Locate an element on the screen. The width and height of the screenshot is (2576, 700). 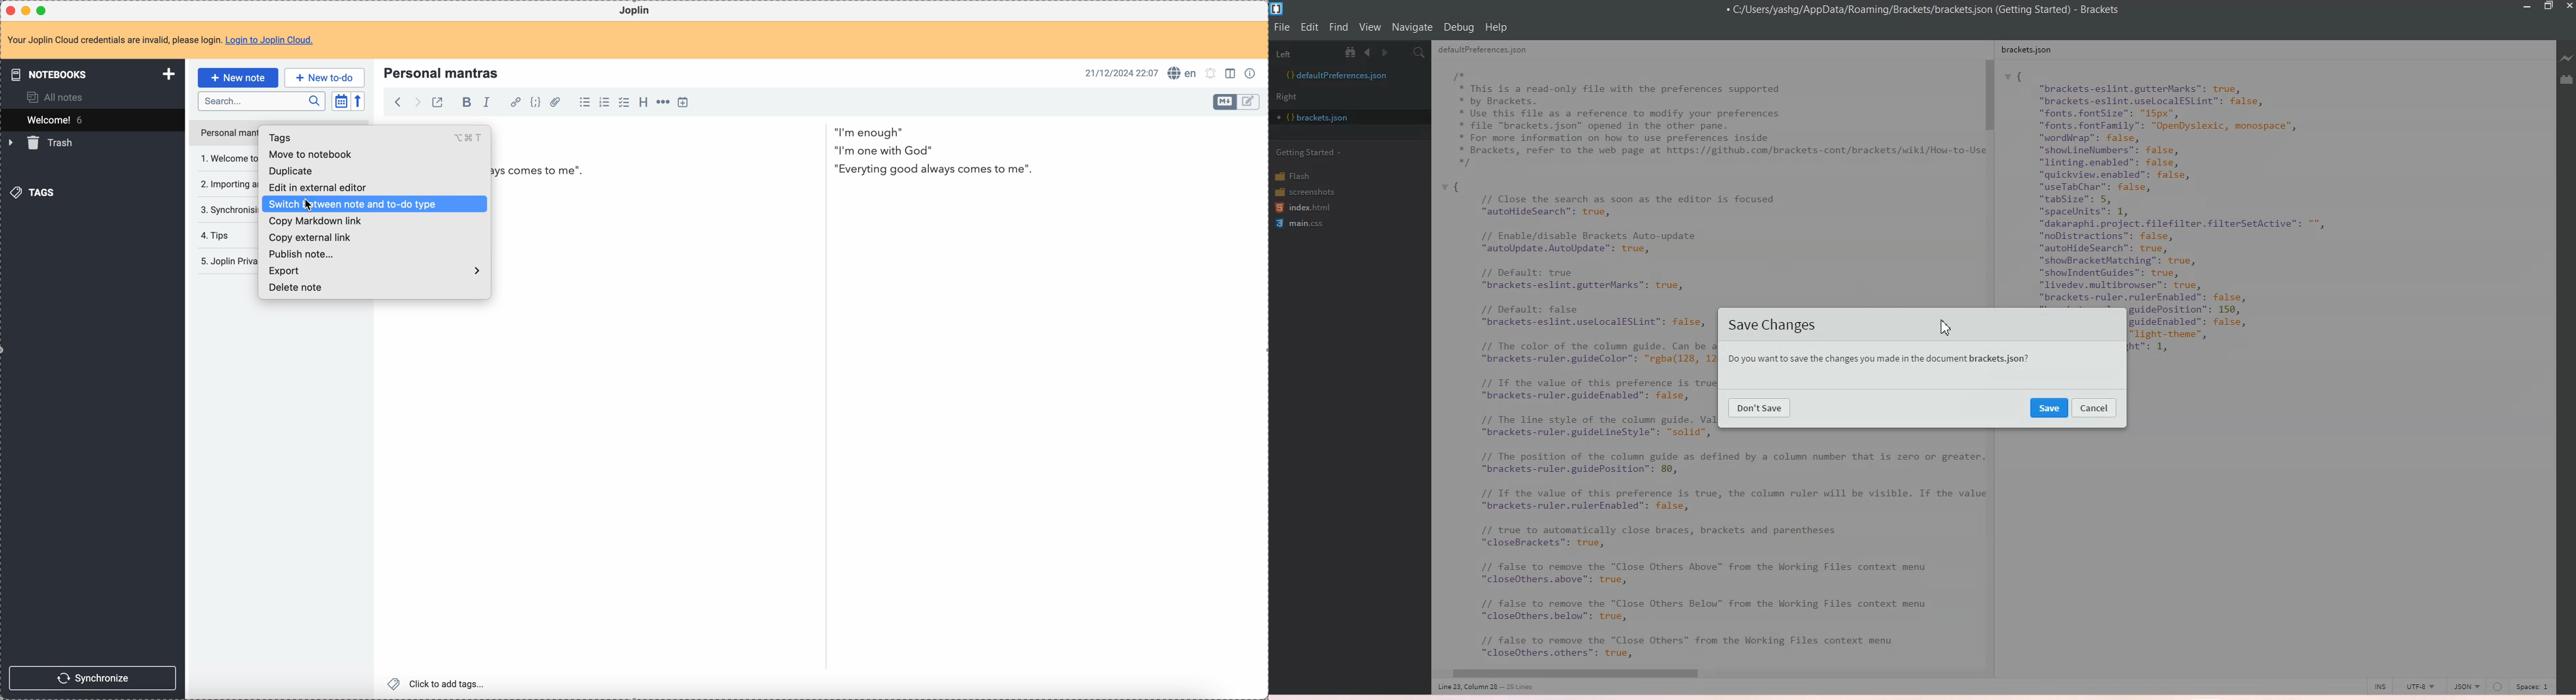
all notes is located at coordinates (54, 97).